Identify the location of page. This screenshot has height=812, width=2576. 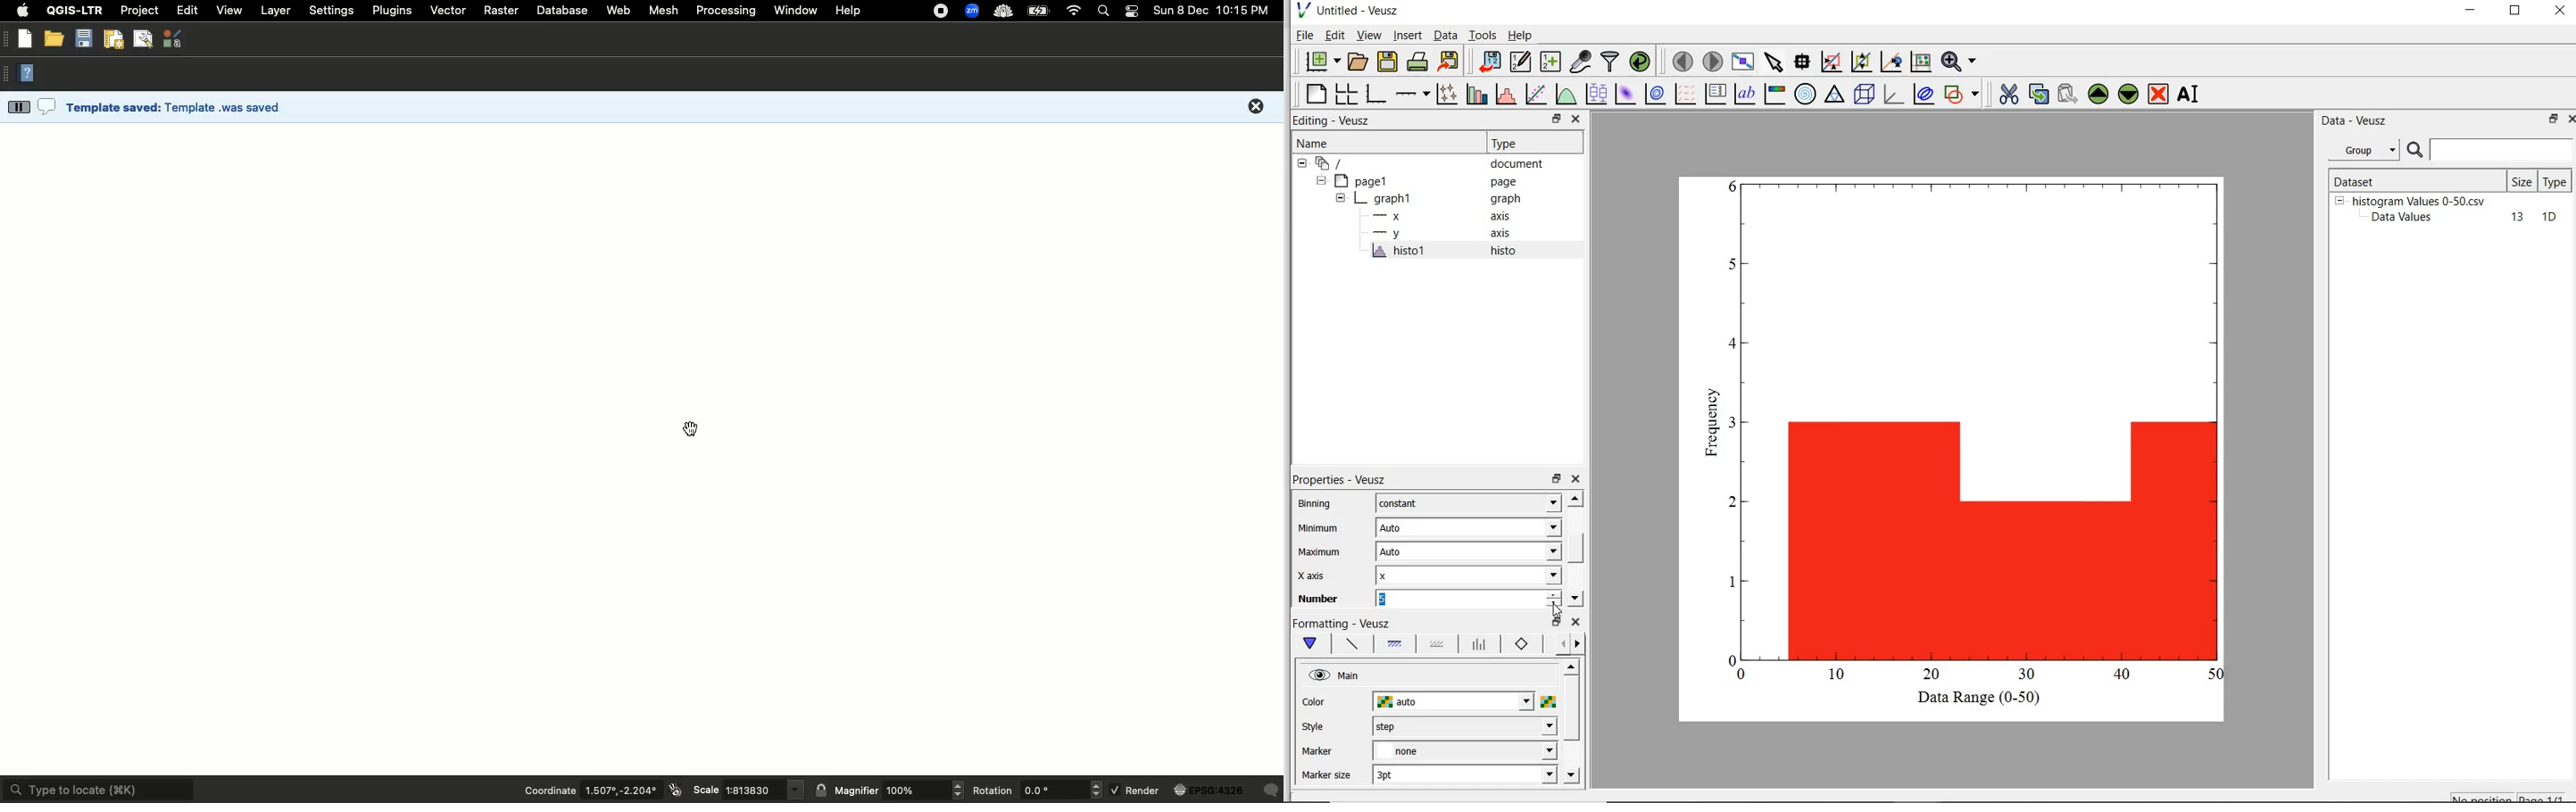
(1511, 182).